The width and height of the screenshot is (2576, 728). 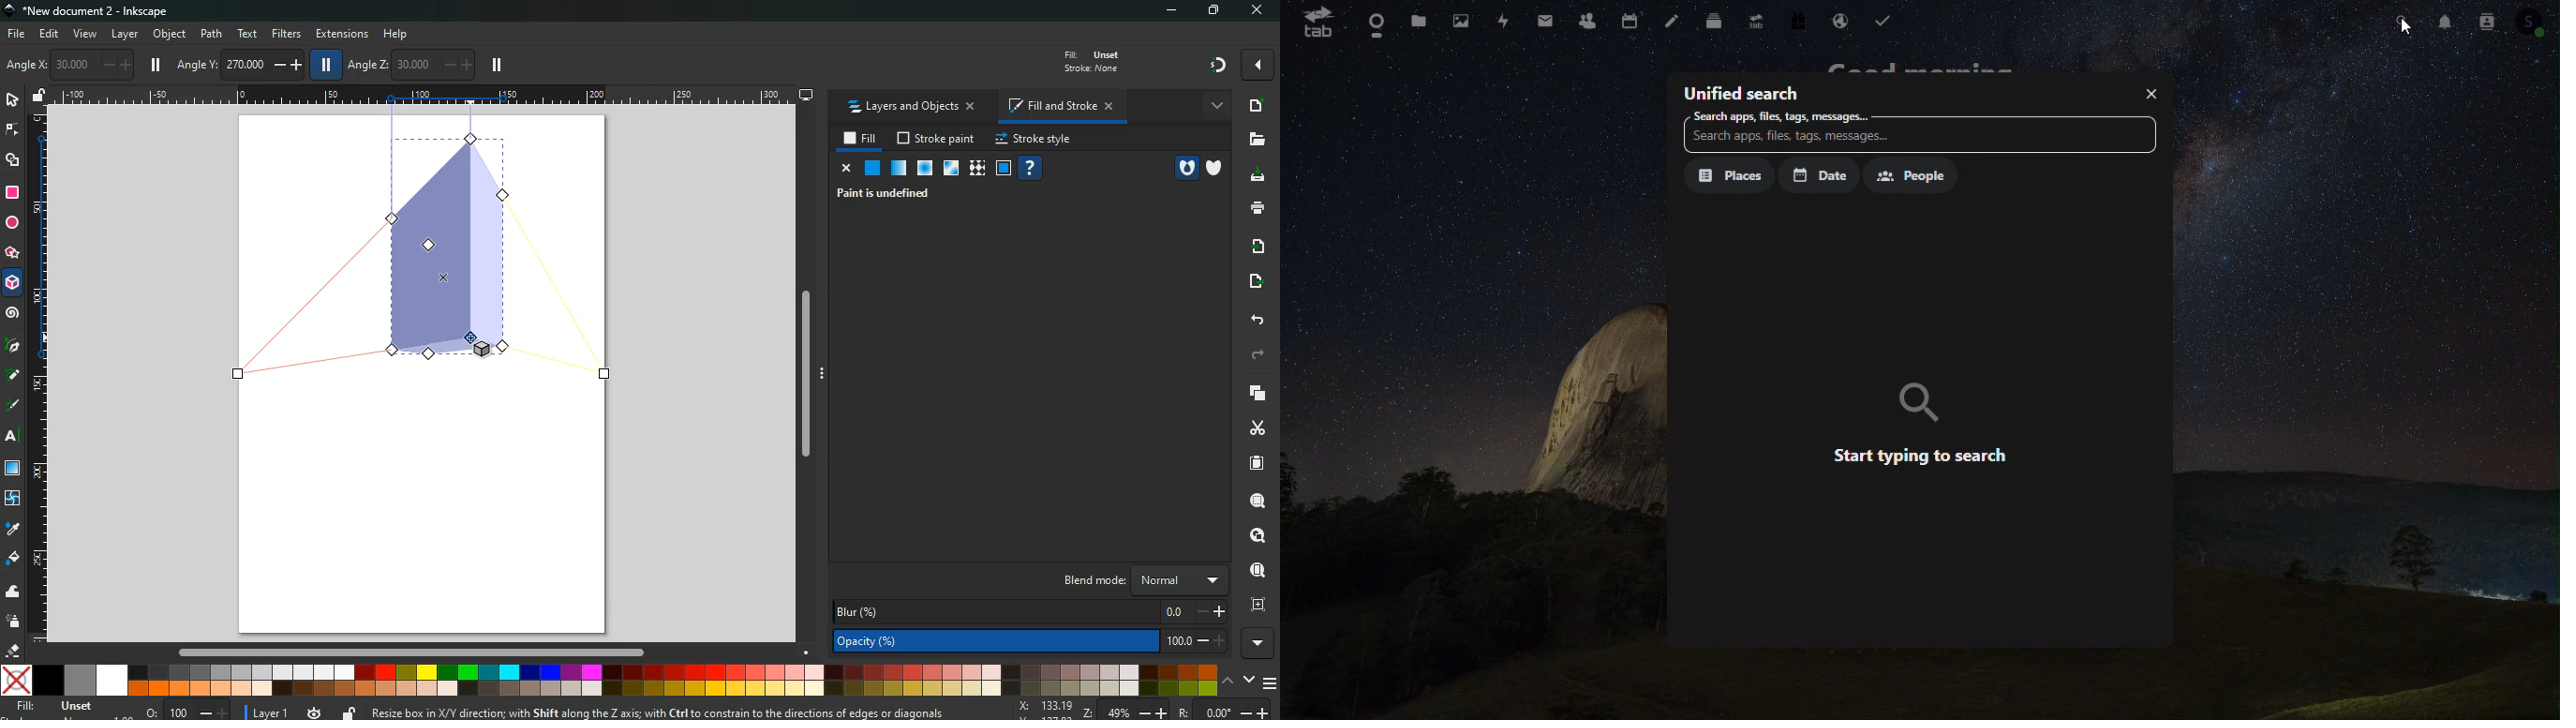 I want to click on minimize, so click(x=1177, y=11).